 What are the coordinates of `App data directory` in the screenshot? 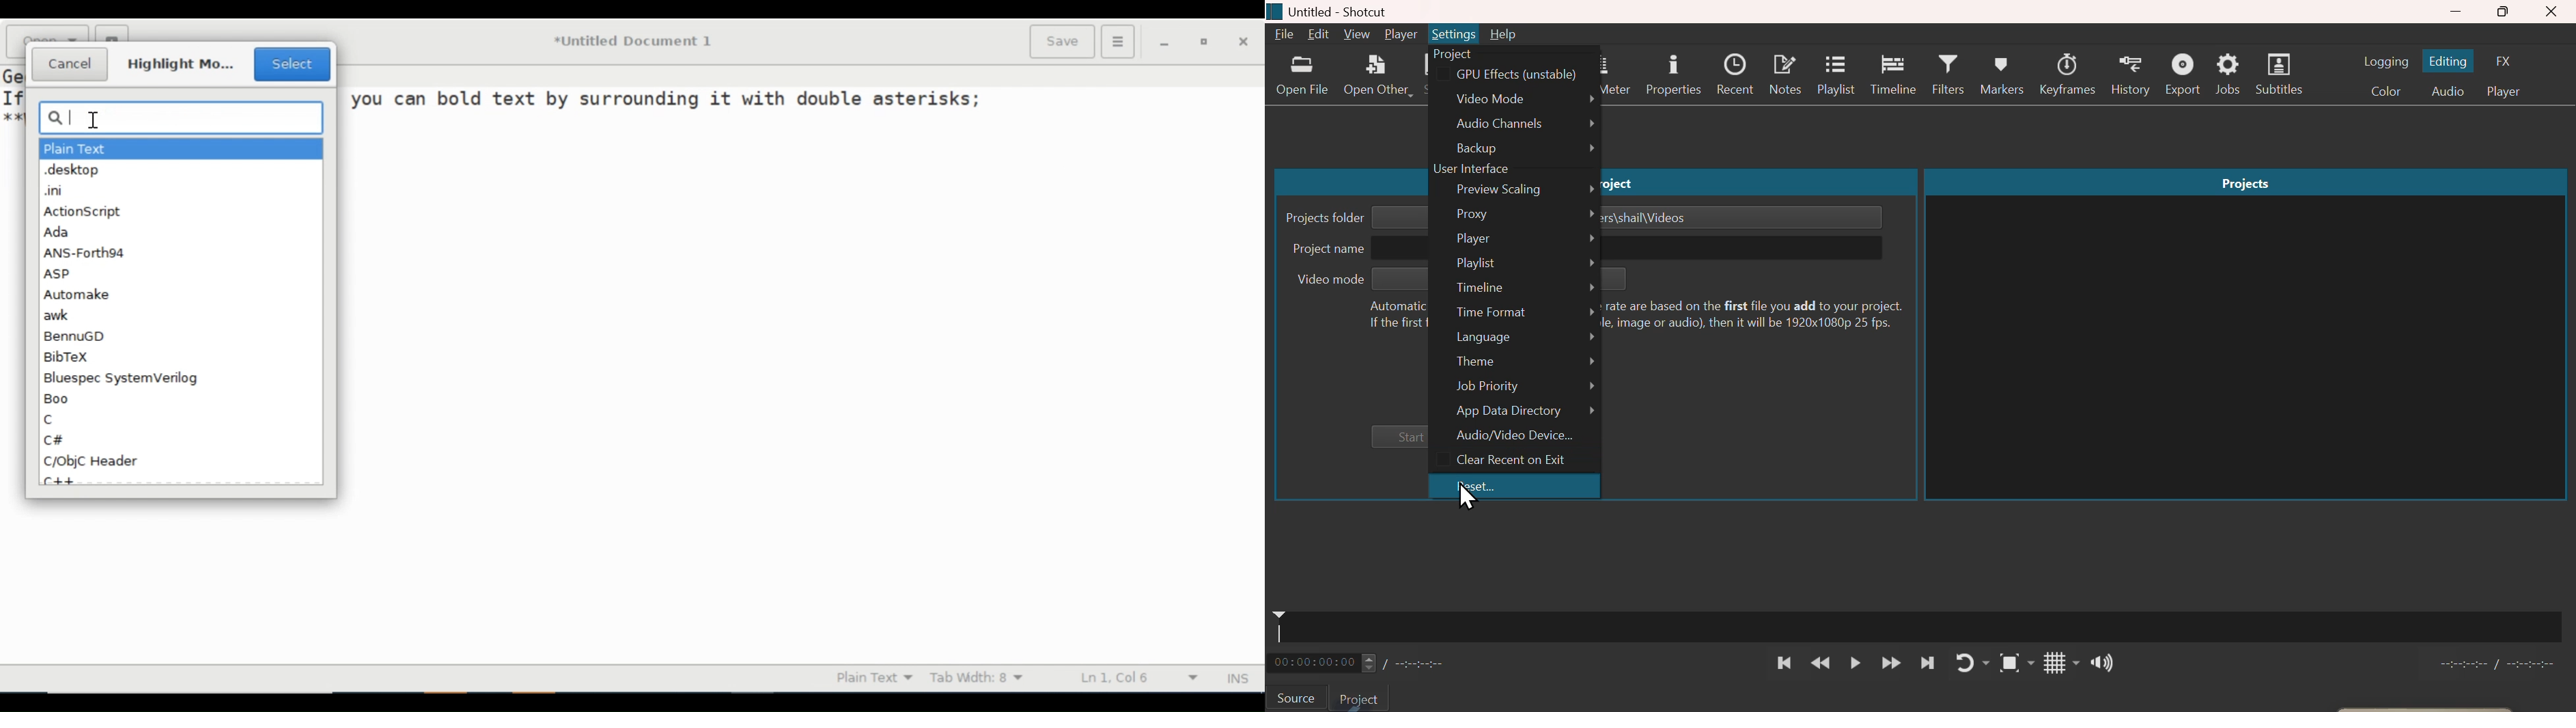 It's located at (1514, 412).